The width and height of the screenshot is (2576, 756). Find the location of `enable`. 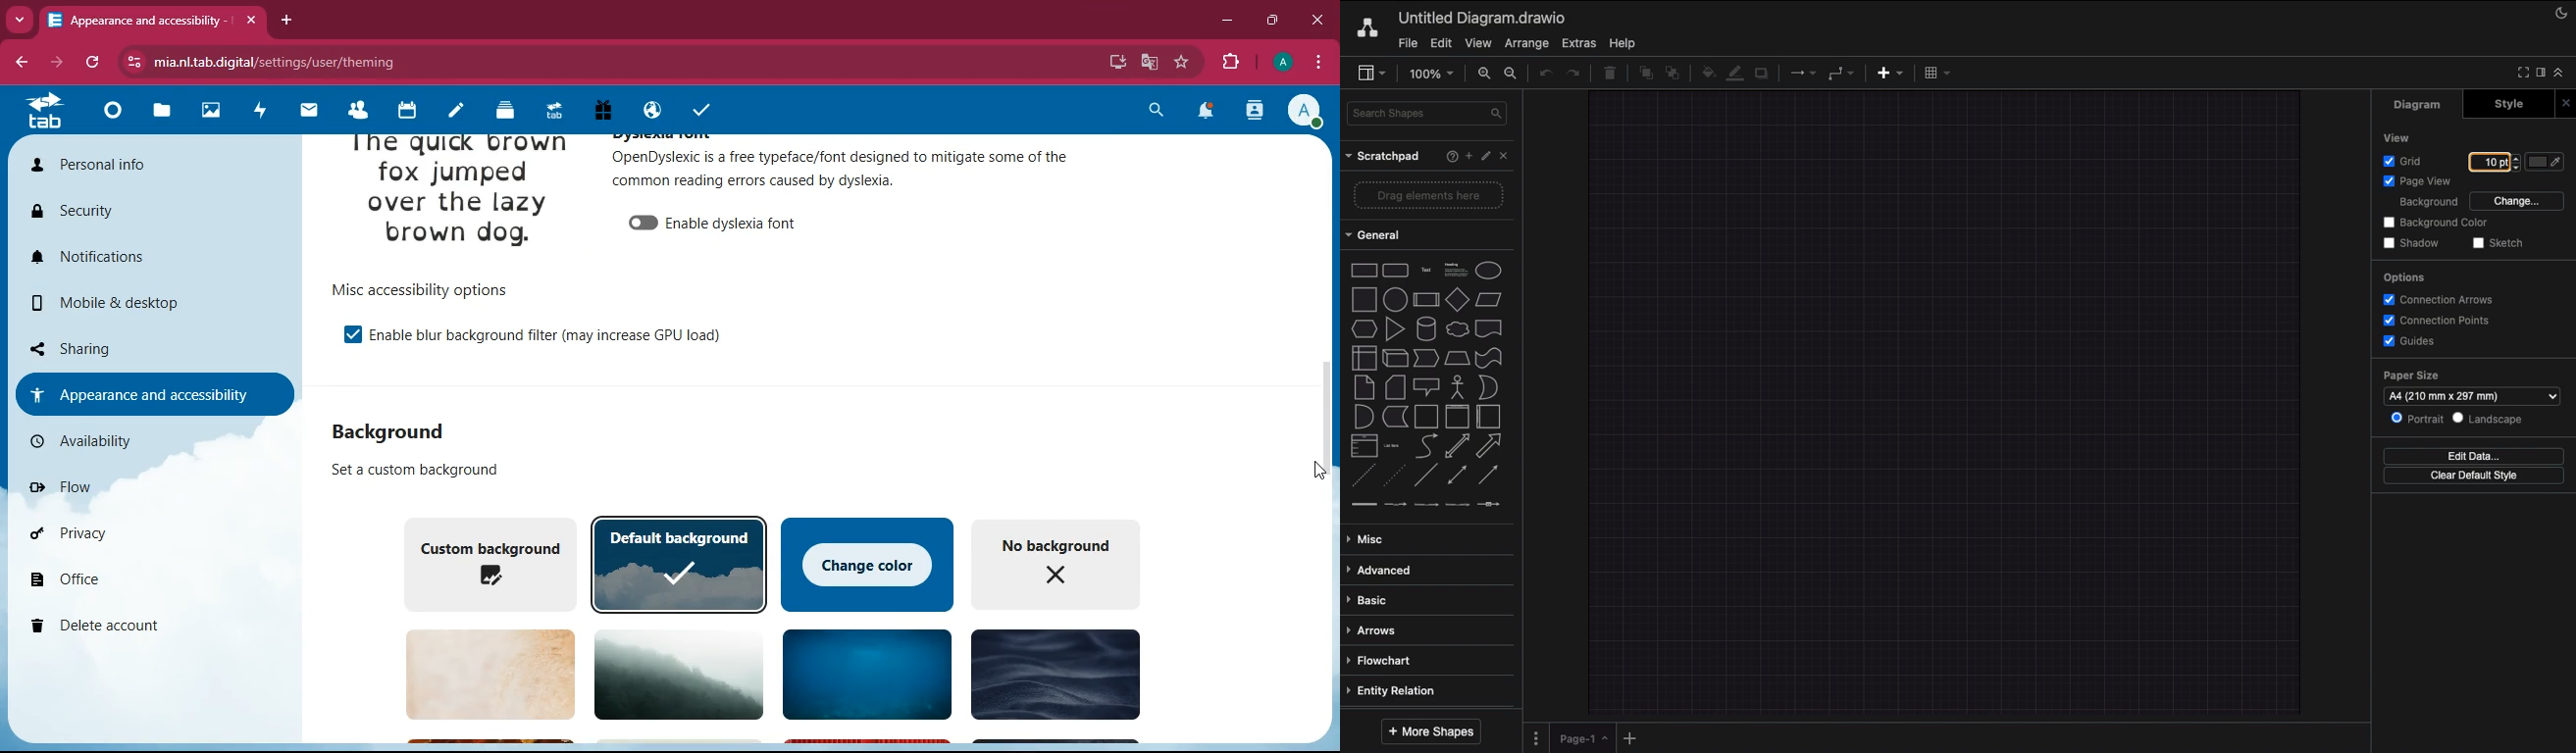

enable is located at coordinates (546, 333).